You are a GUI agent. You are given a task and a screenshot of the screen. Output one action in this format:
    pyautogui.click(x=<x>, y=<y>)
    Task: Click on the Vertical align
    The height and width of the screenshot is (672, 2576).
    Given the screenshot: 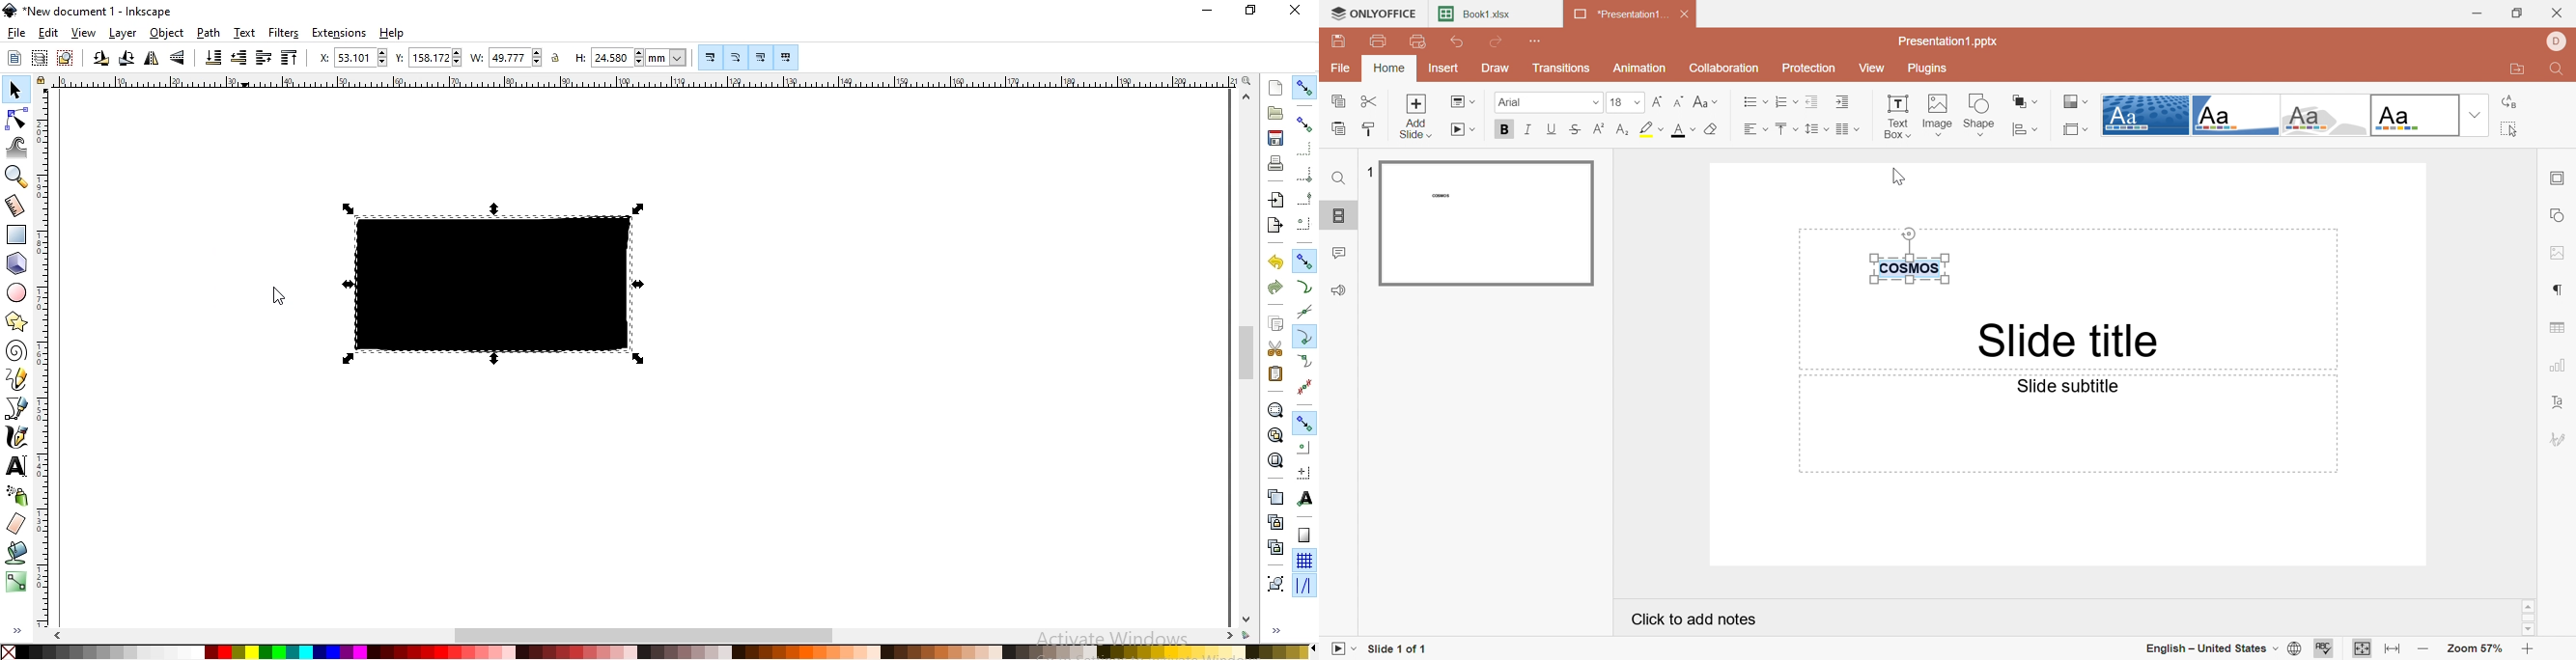 What is the action you would take?
    pyautogui.click(x=1785, y=128)
    